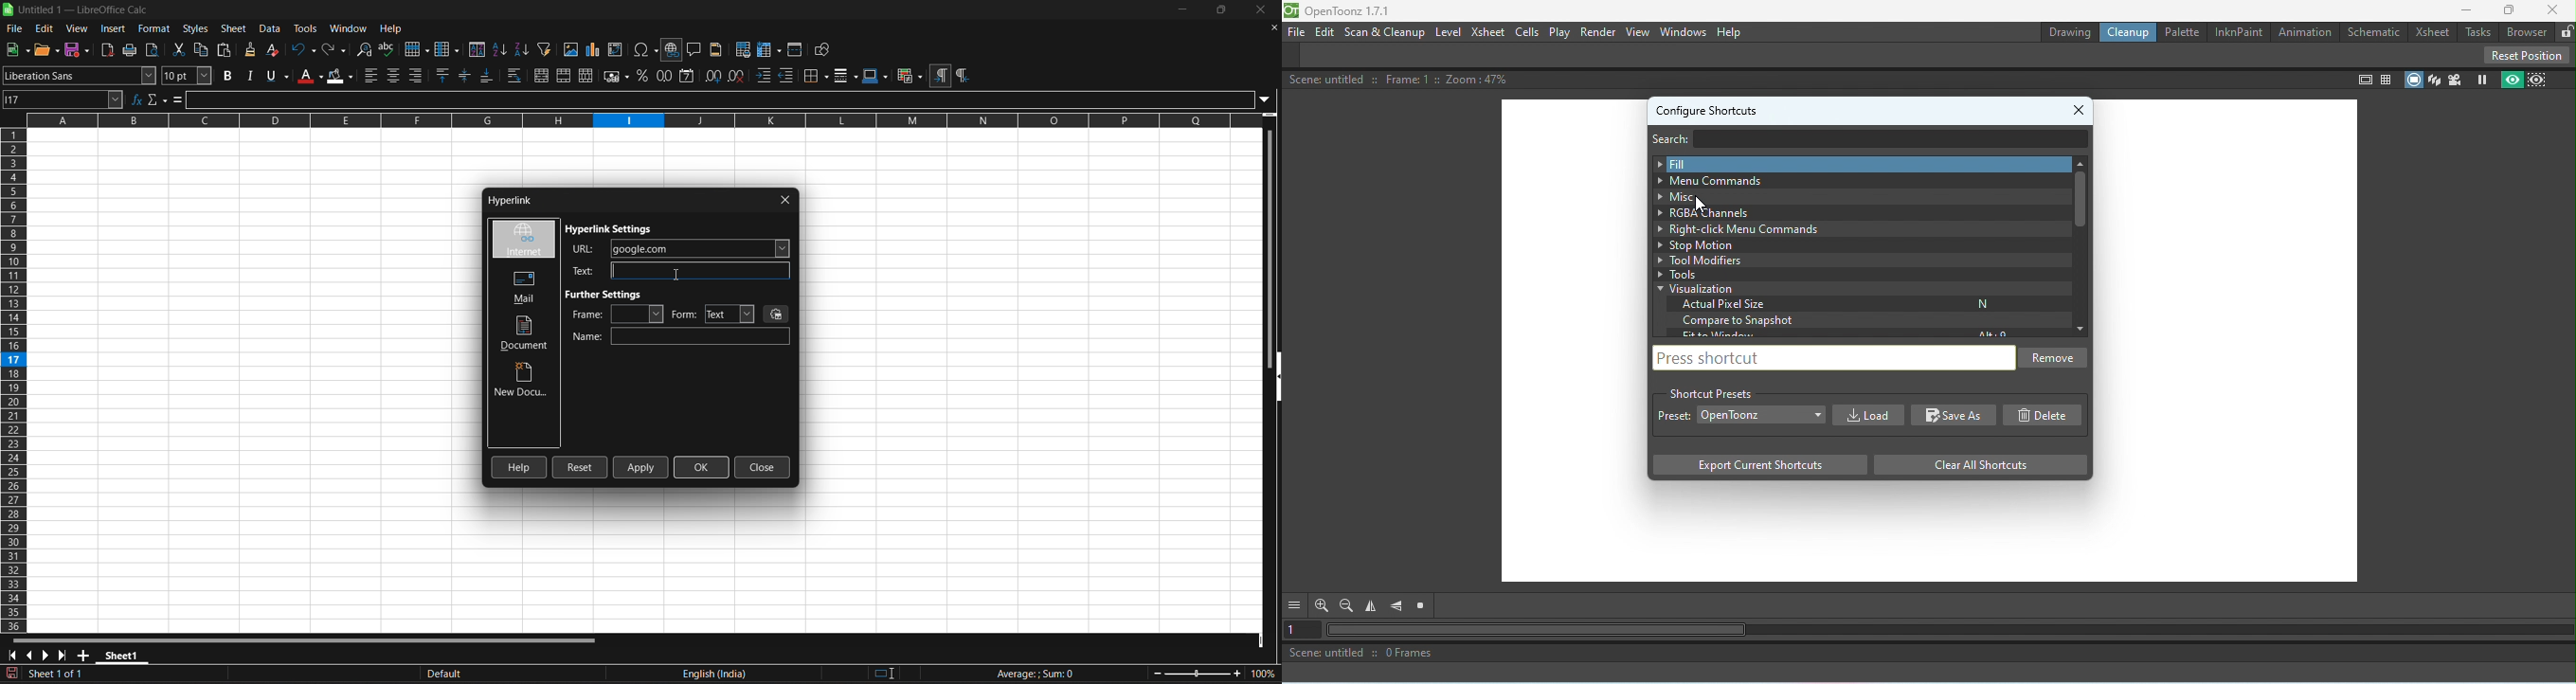 The width and height of the screenshot is (2576, 700). What do you see at coordinates (350, 27) in the screenshot?
I see `window` at bounding box center [350, 27].